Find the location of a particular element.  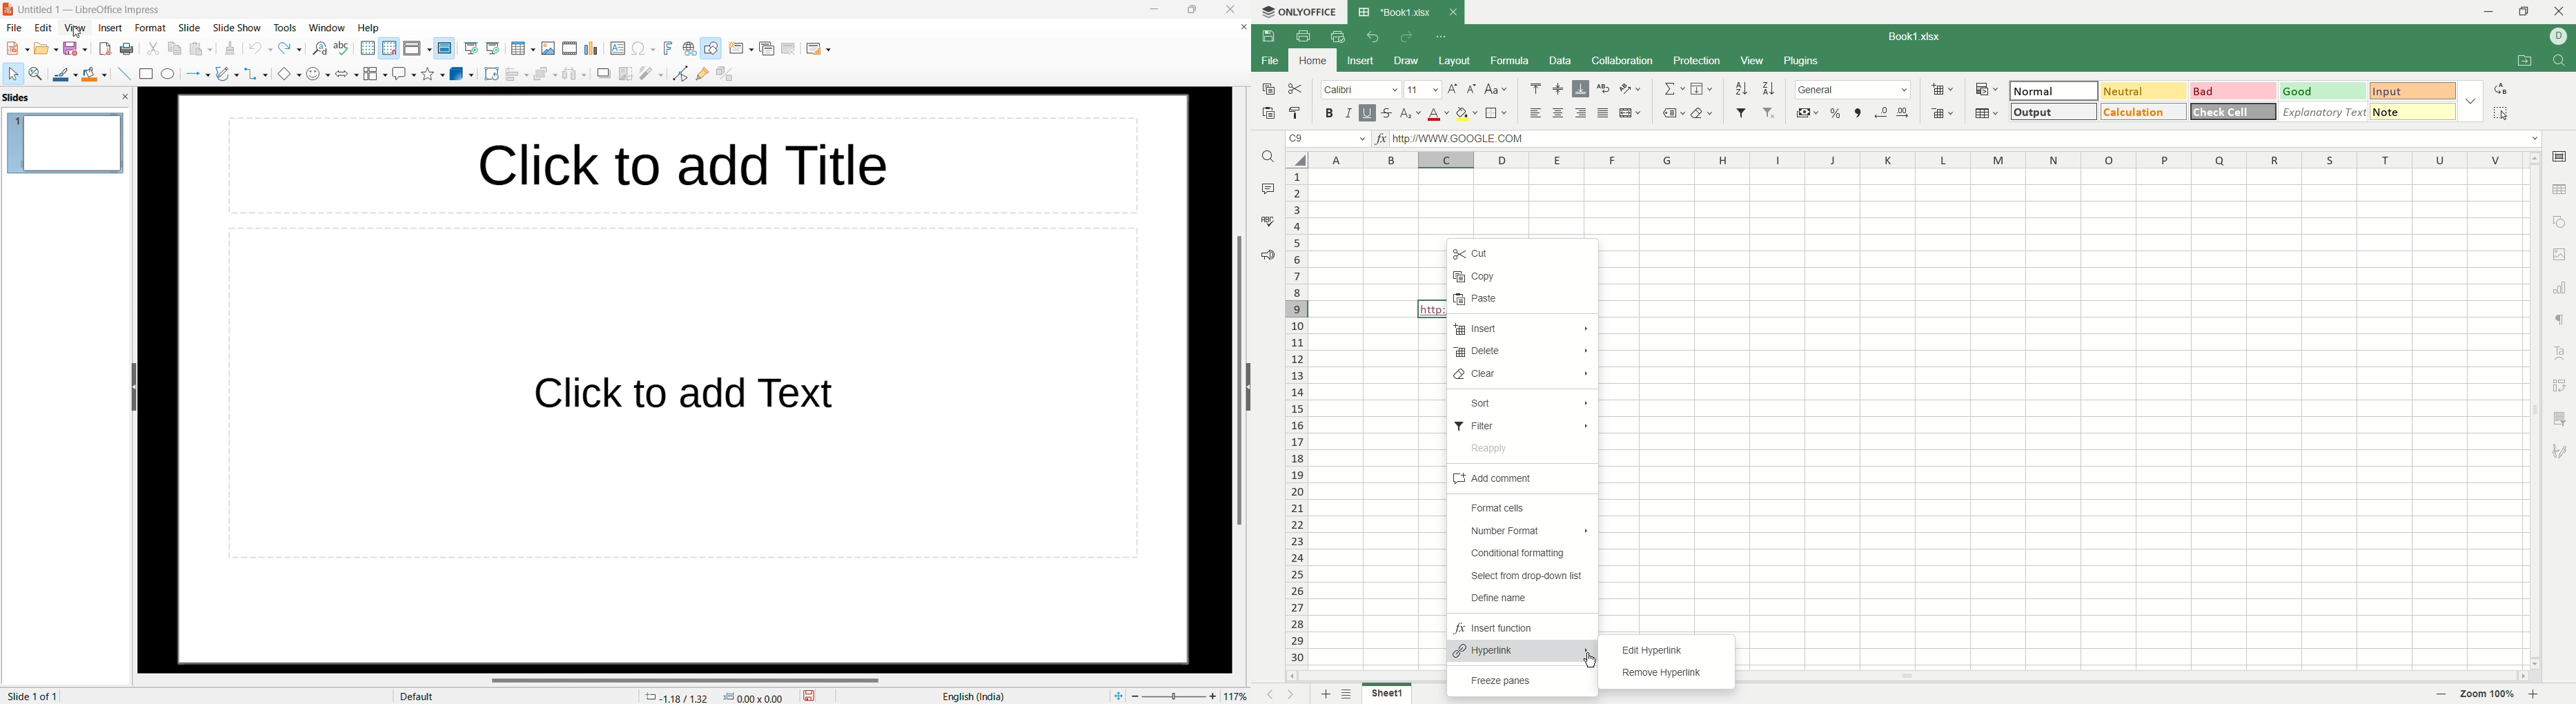

insert cell is located at coordinates (1943, 89).